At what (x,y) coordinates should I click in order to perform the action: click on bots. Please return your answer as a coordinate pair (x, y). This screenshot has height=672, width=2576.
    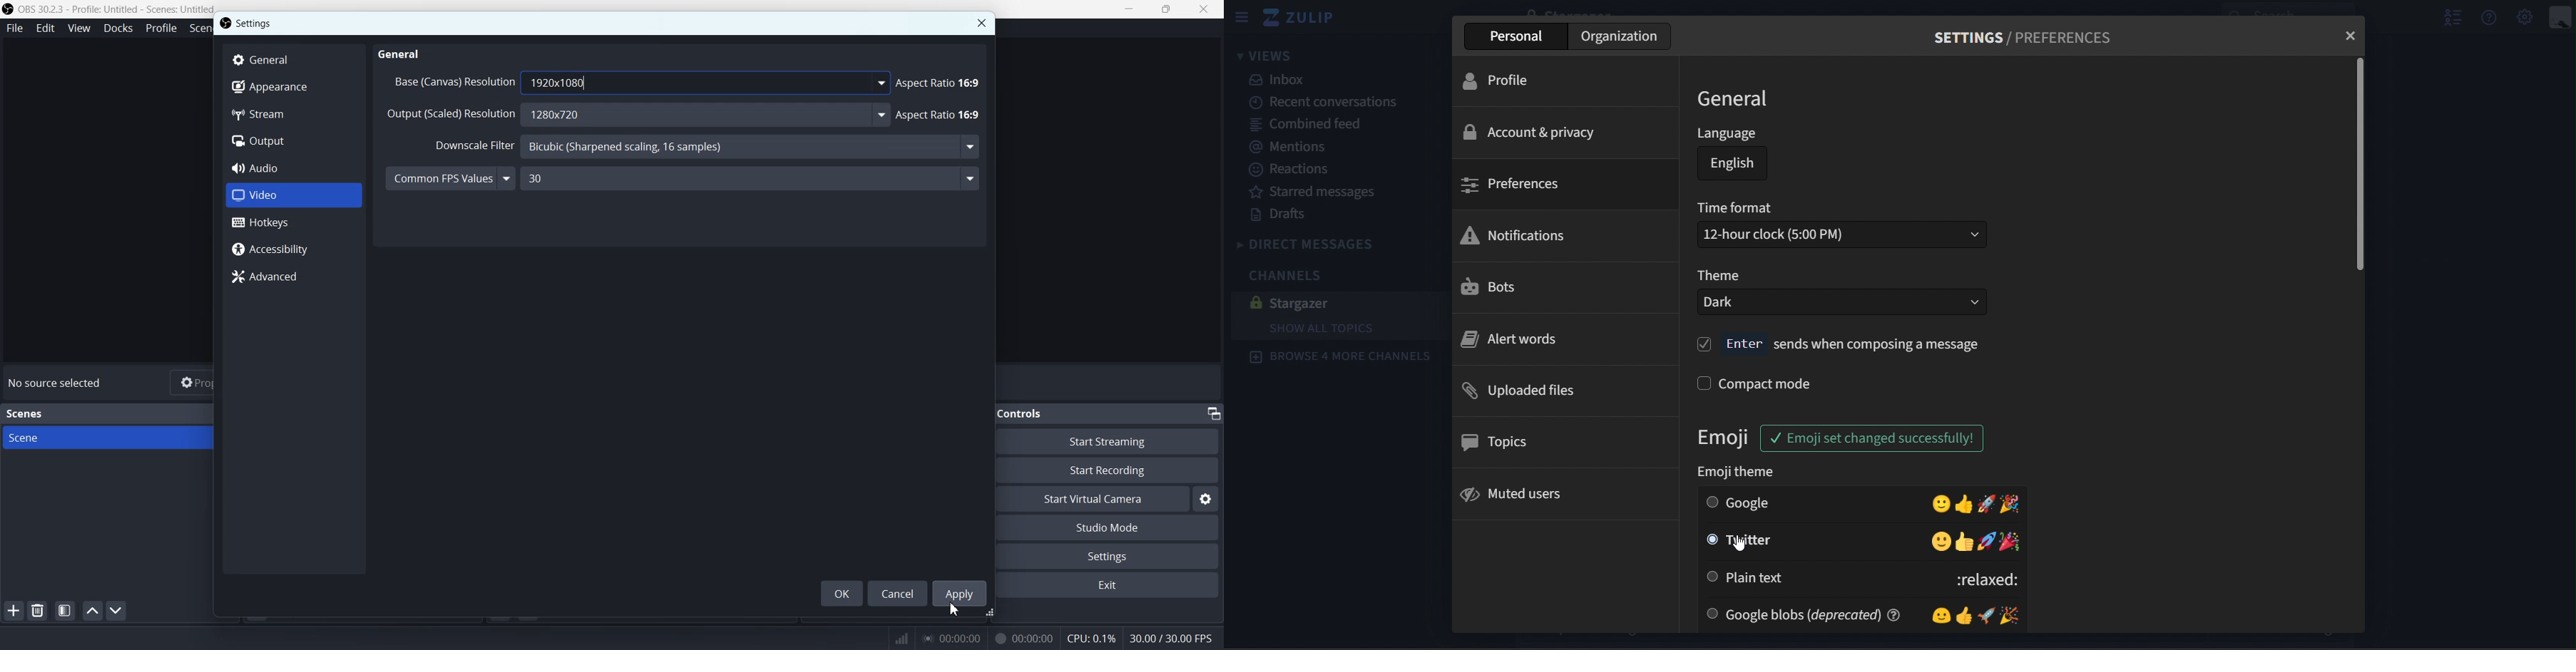
    Looking at the image, I should click on (1503, 286).